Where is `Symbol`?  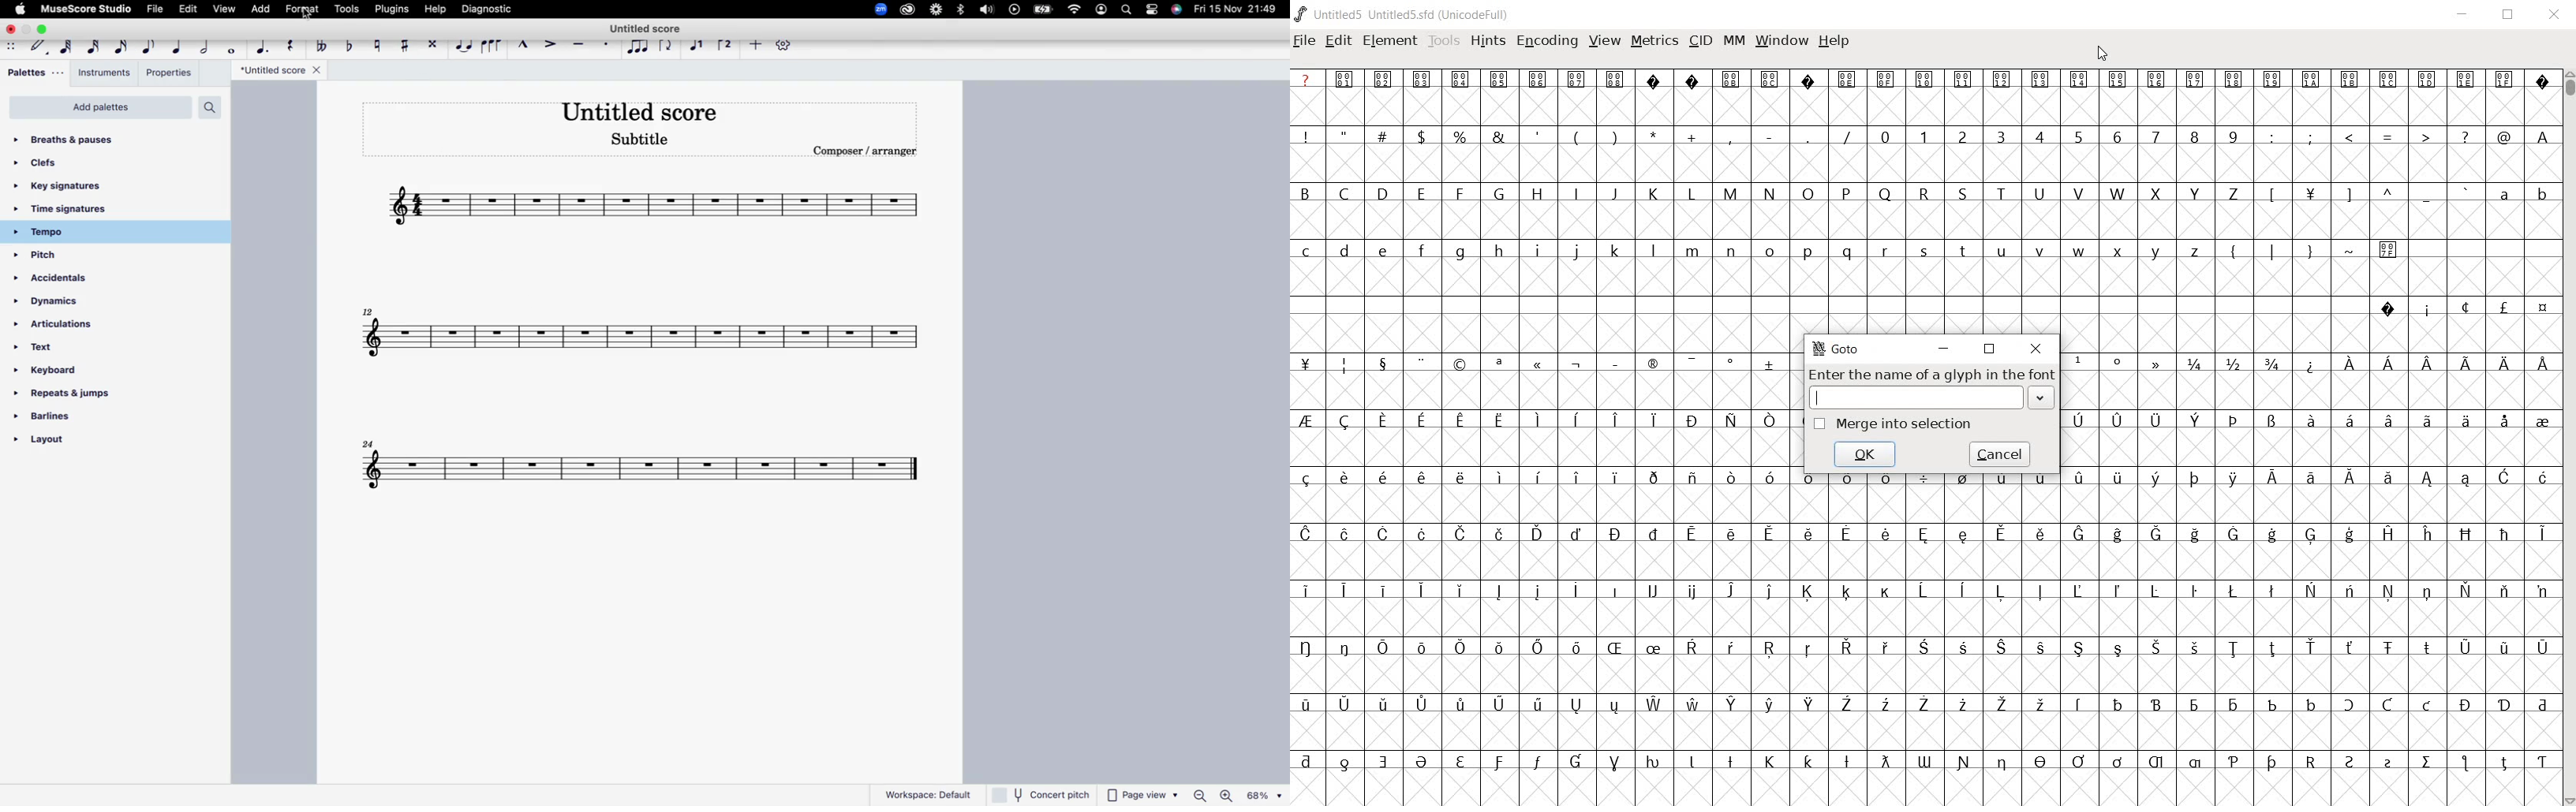 Symbol is located at coordinates (2389, 482).